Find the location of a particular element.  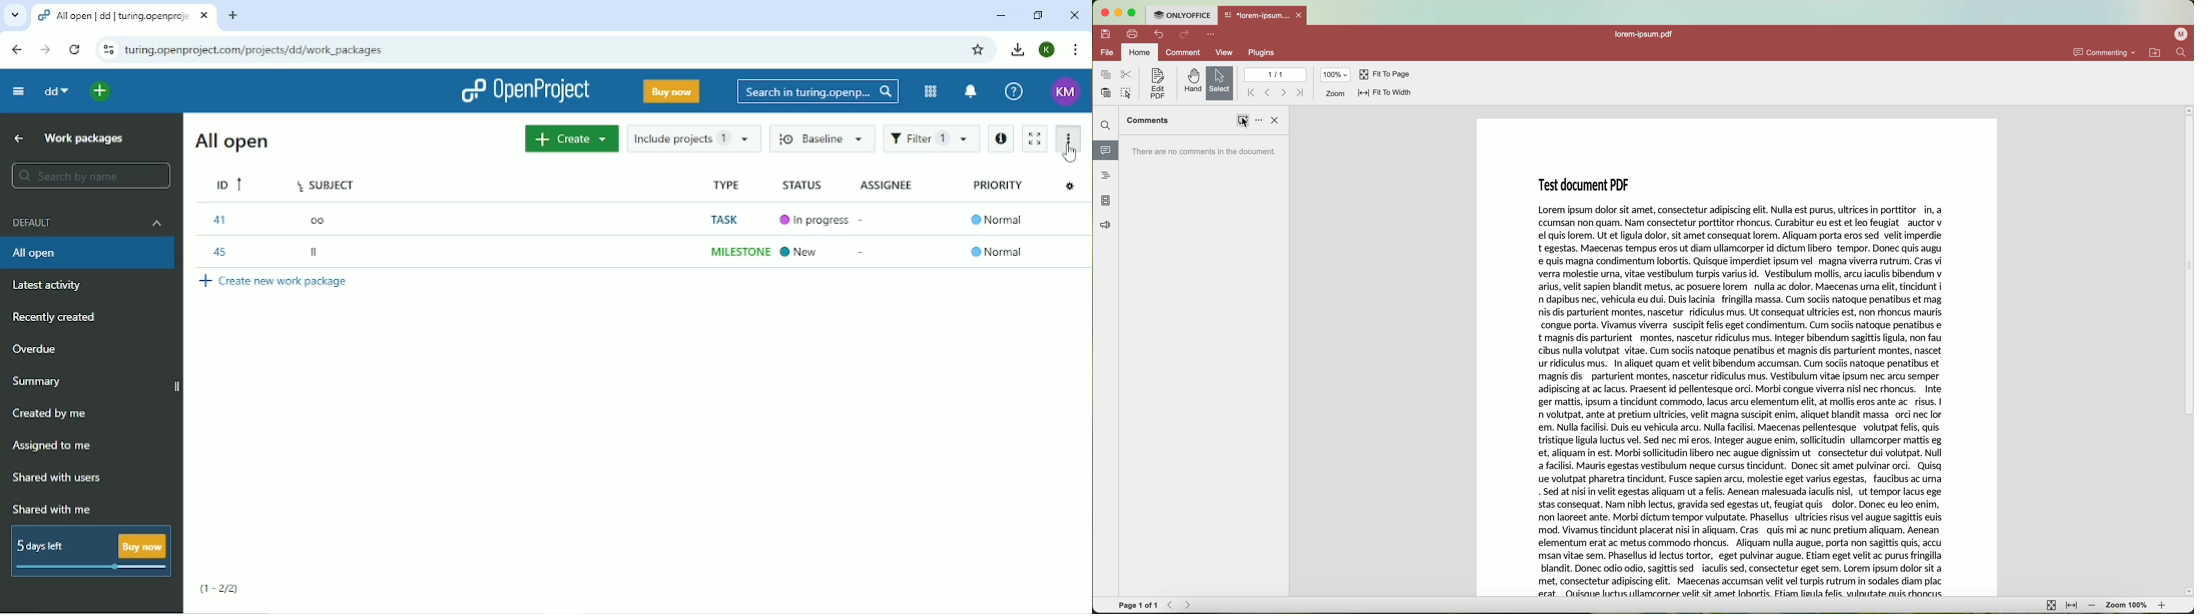

More actions is located at coordinates (1067, 145).